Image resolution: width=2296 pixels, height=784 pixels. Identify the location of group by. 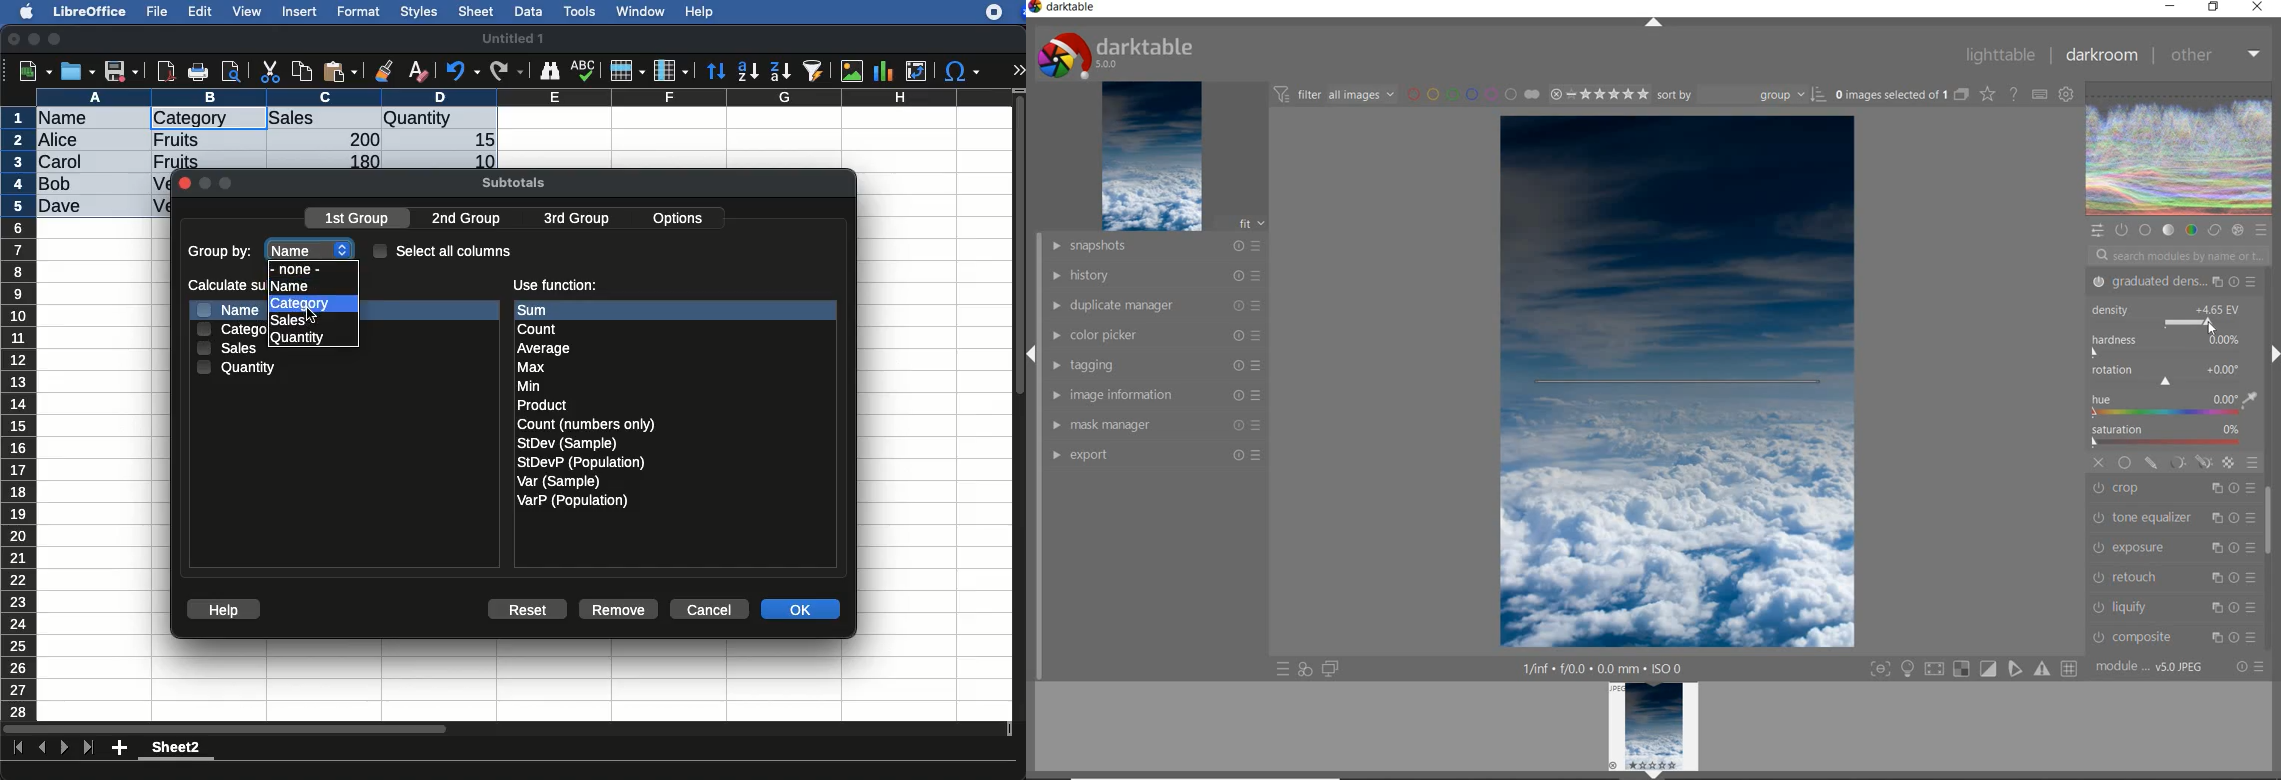
(222, 253).